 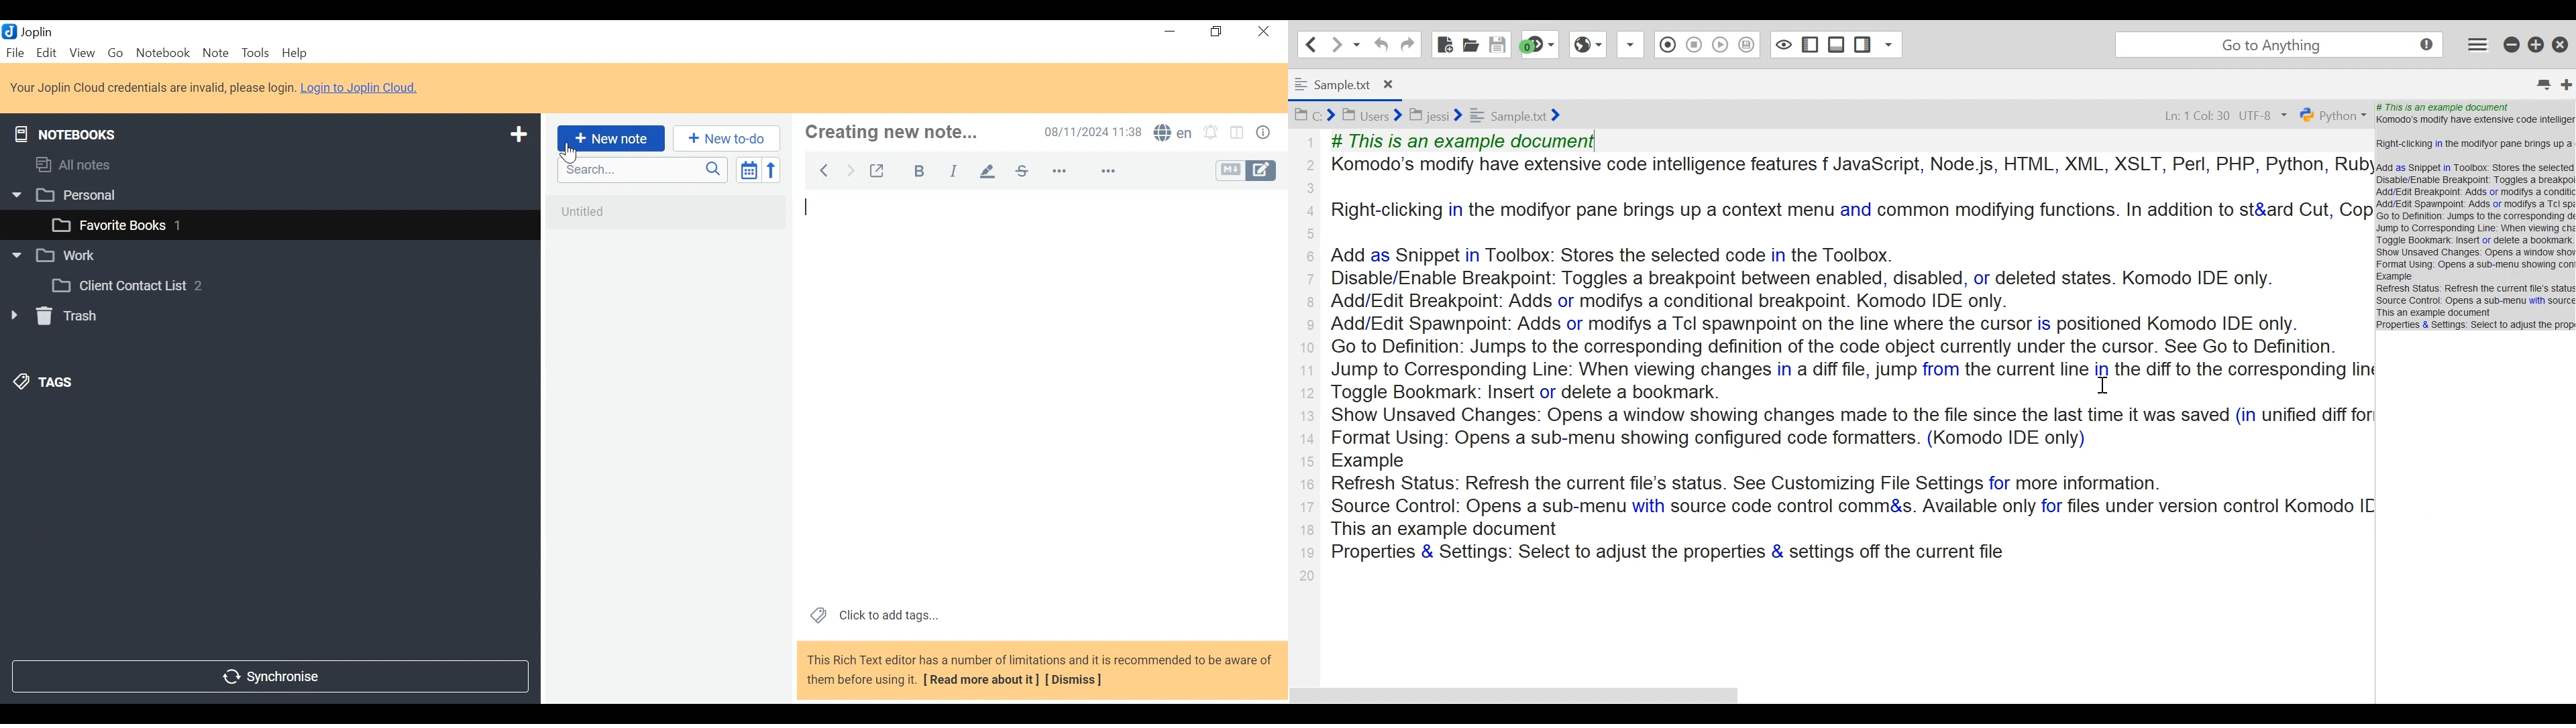 I want to click on Restore, so click(x=1218, y=31).